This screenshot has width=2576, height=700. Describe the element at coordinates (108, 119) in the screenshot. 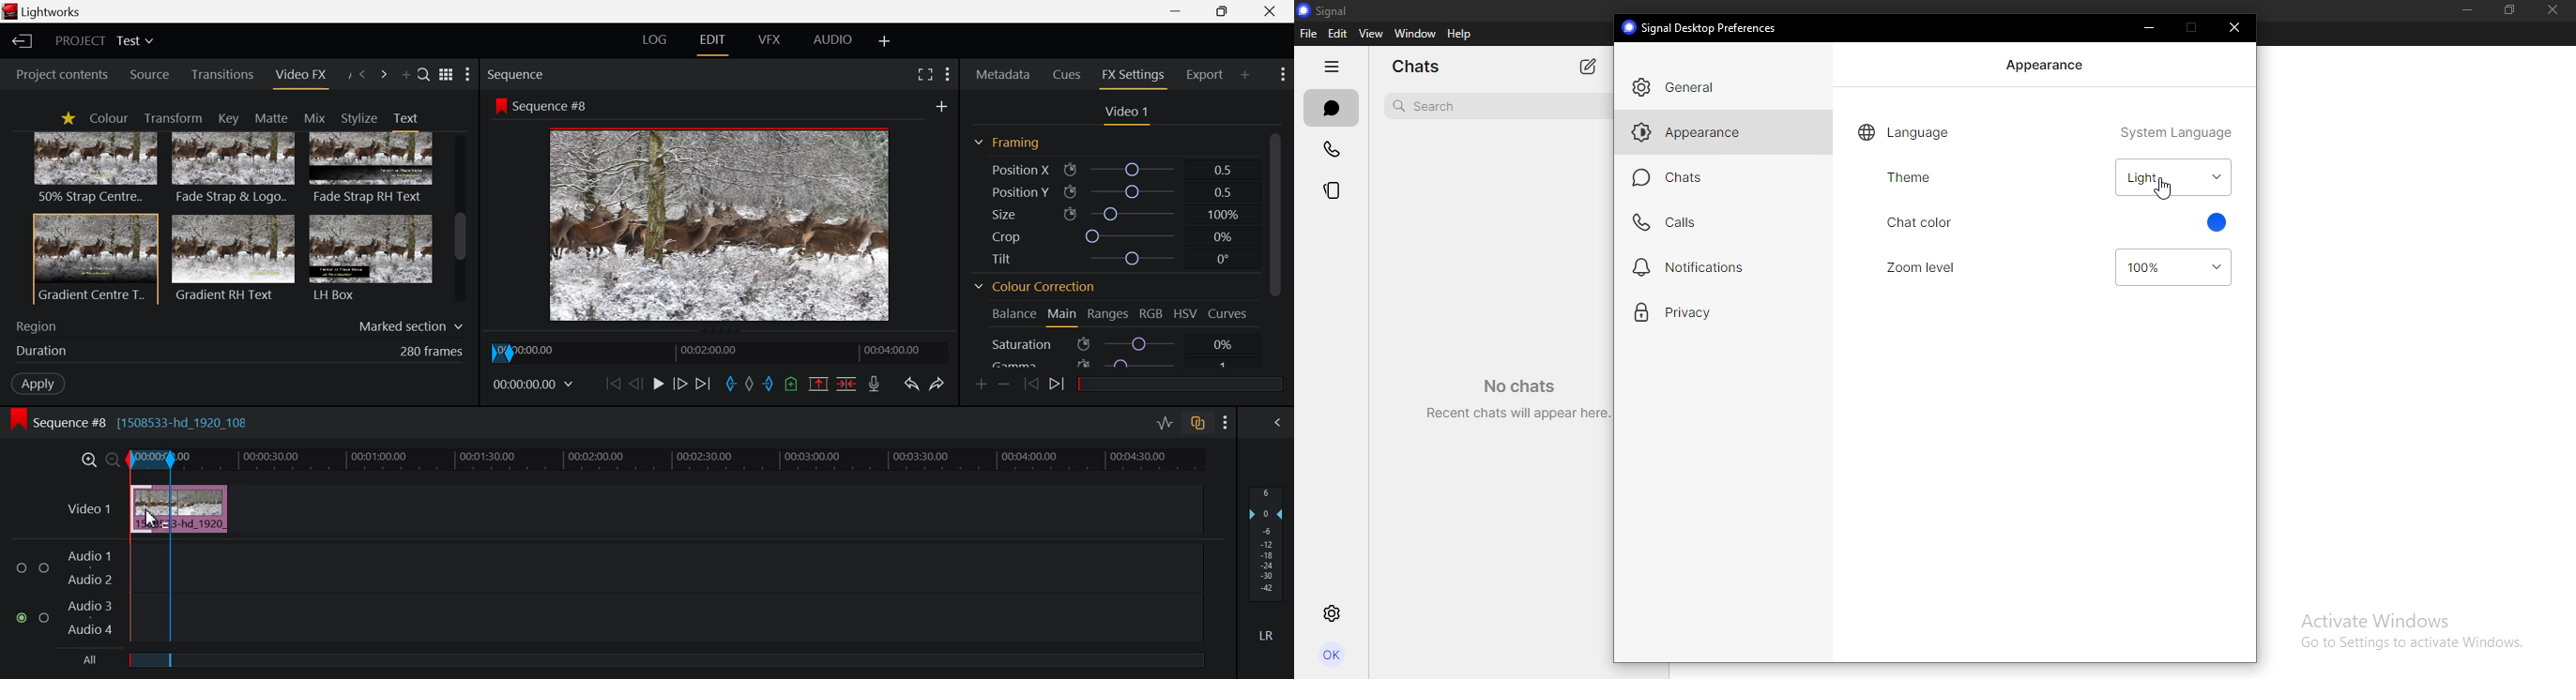

I see `Colour` at that location.